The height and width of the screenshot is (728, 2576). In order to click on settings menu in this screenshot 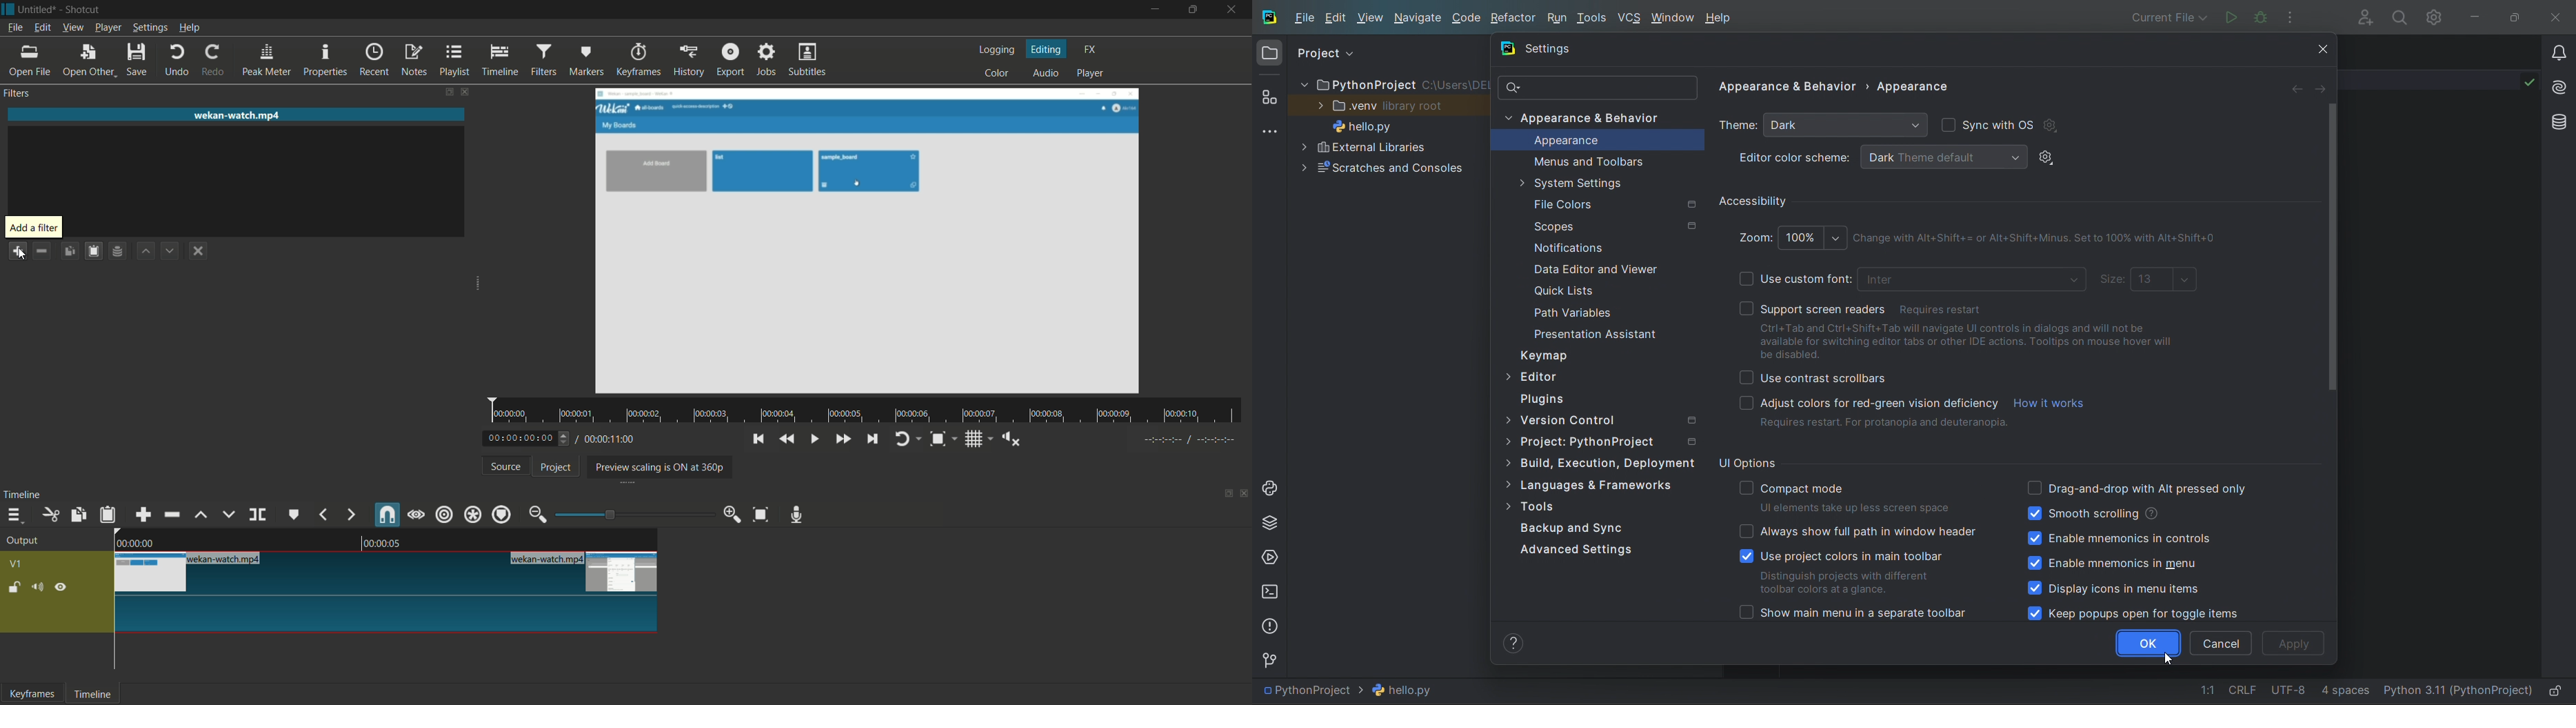, I will do `click(149, 27)`.